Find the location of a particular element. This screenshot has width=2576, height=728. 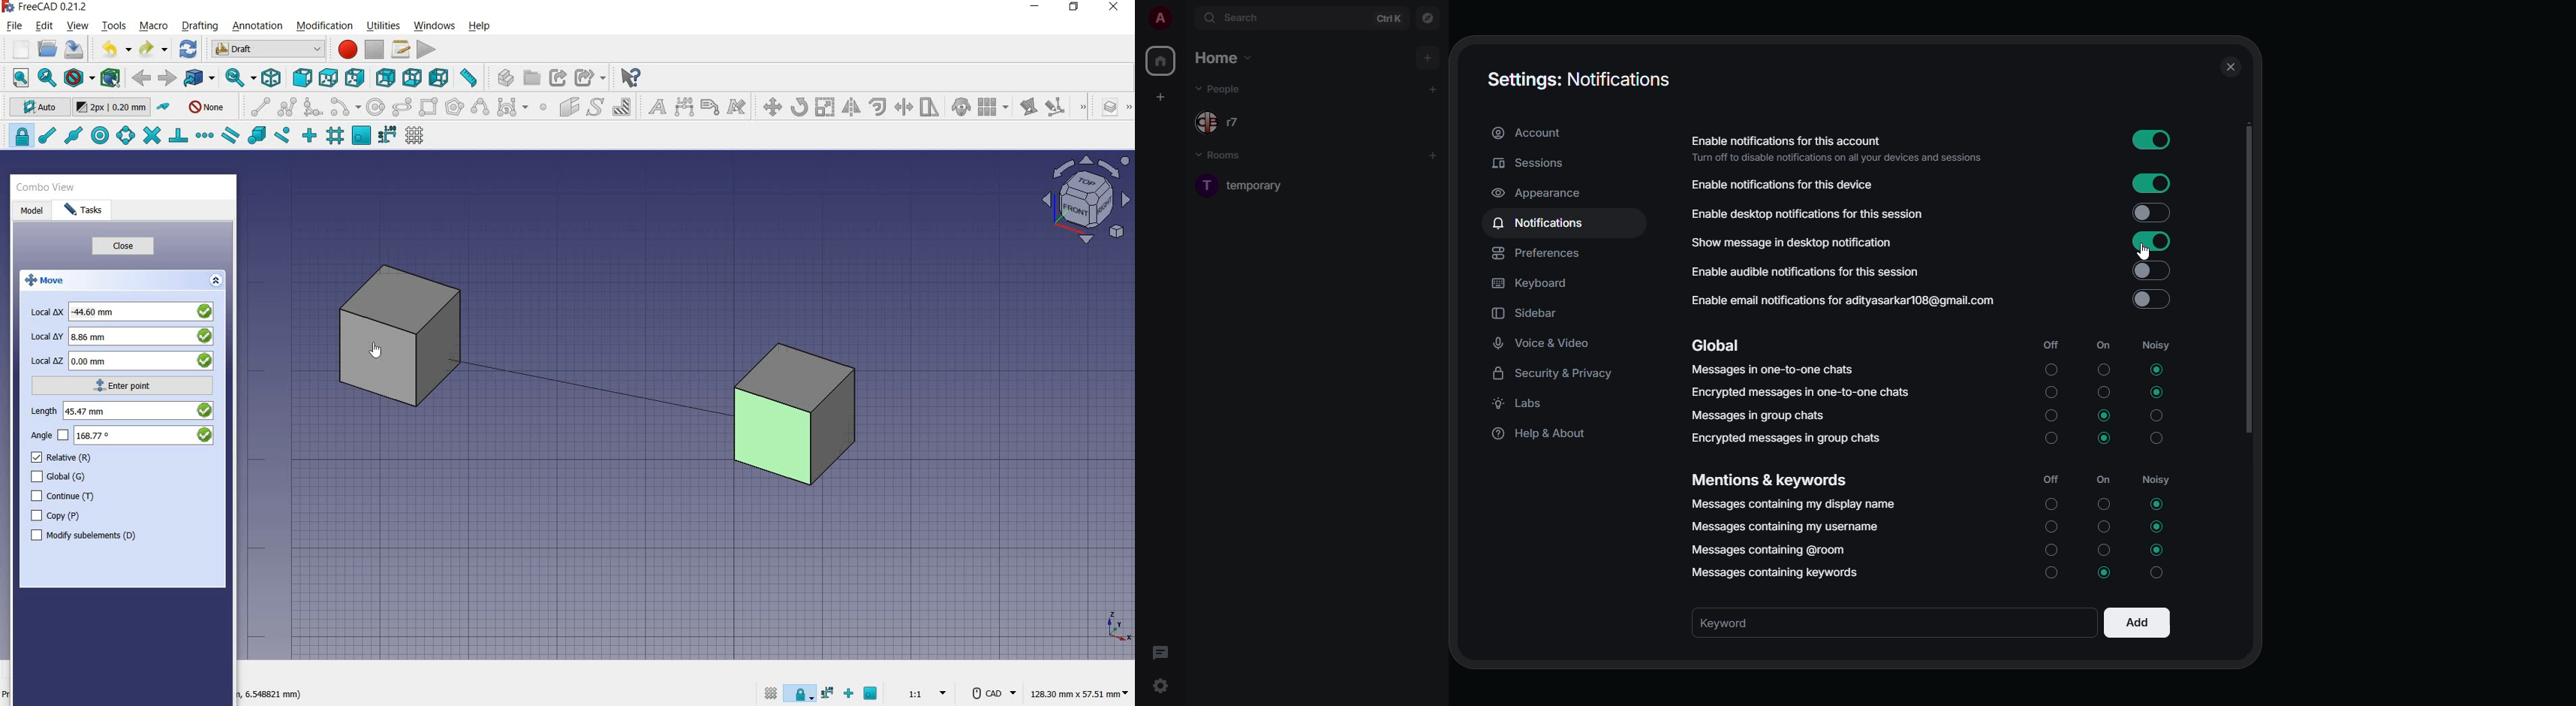

add is located at coordinates (1435, 154).